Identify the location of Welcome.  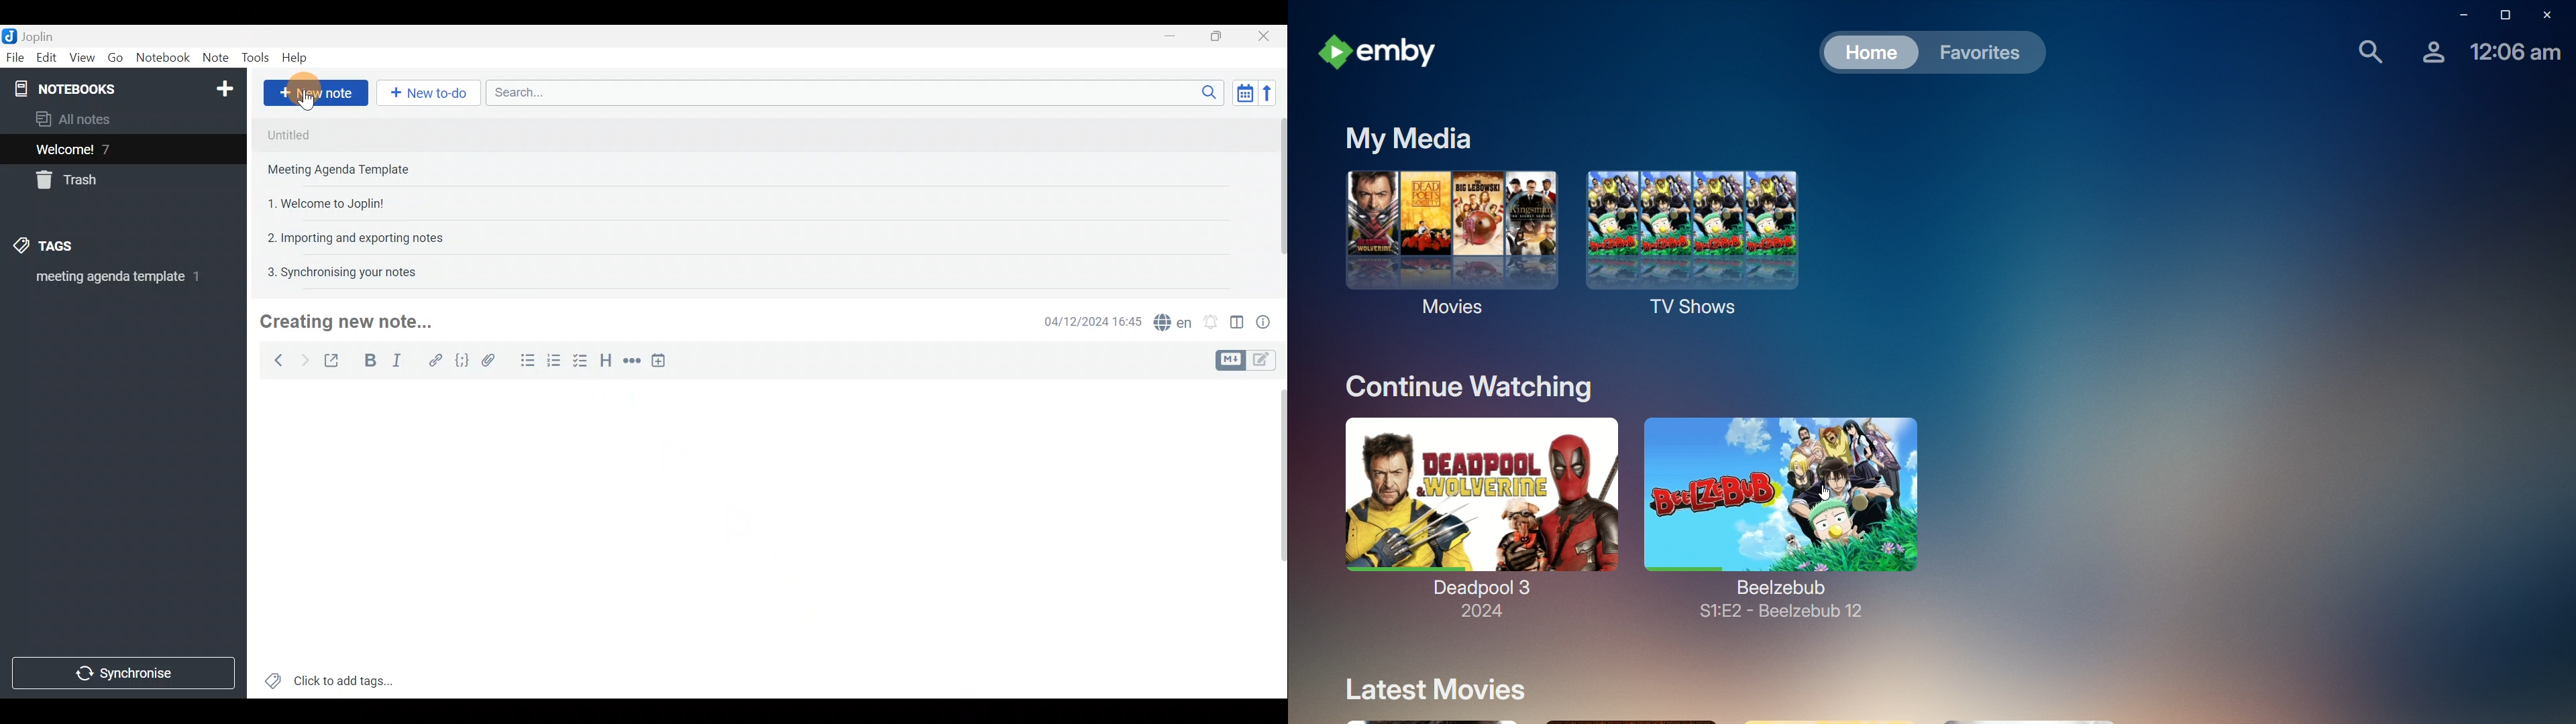
(103, 149).